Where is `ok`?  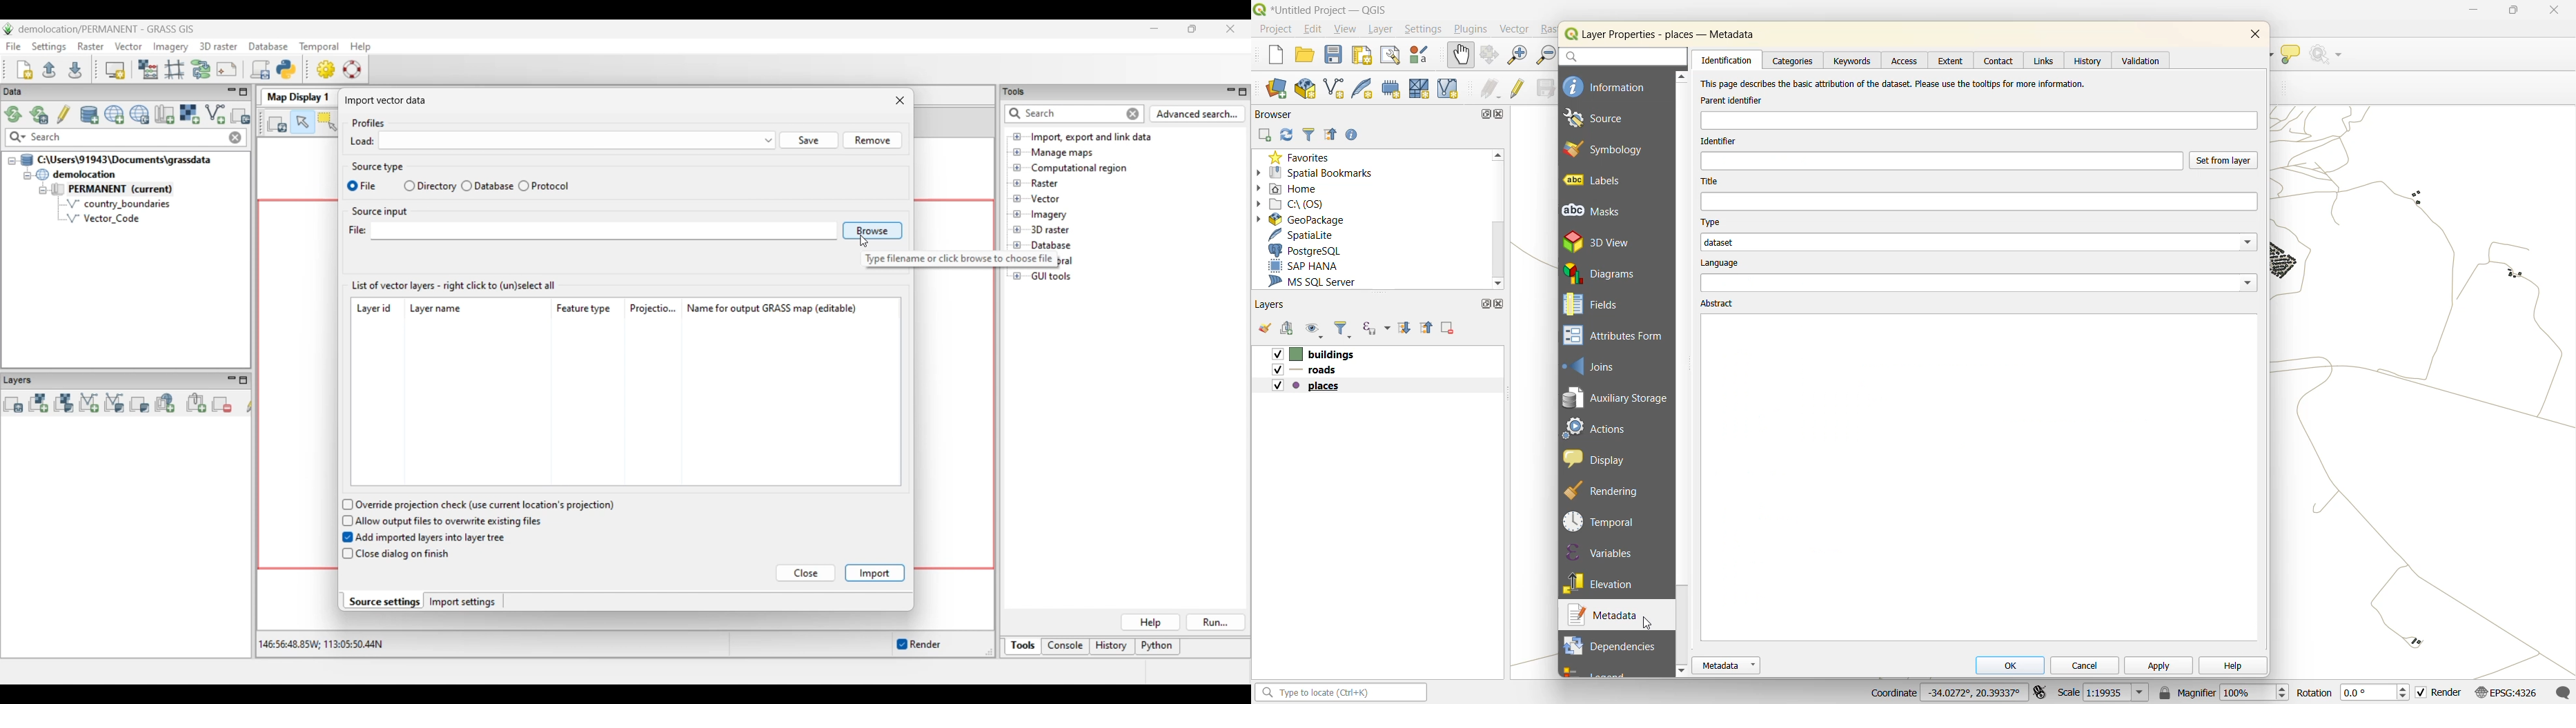 ok is located at coordinates (2008, 664).